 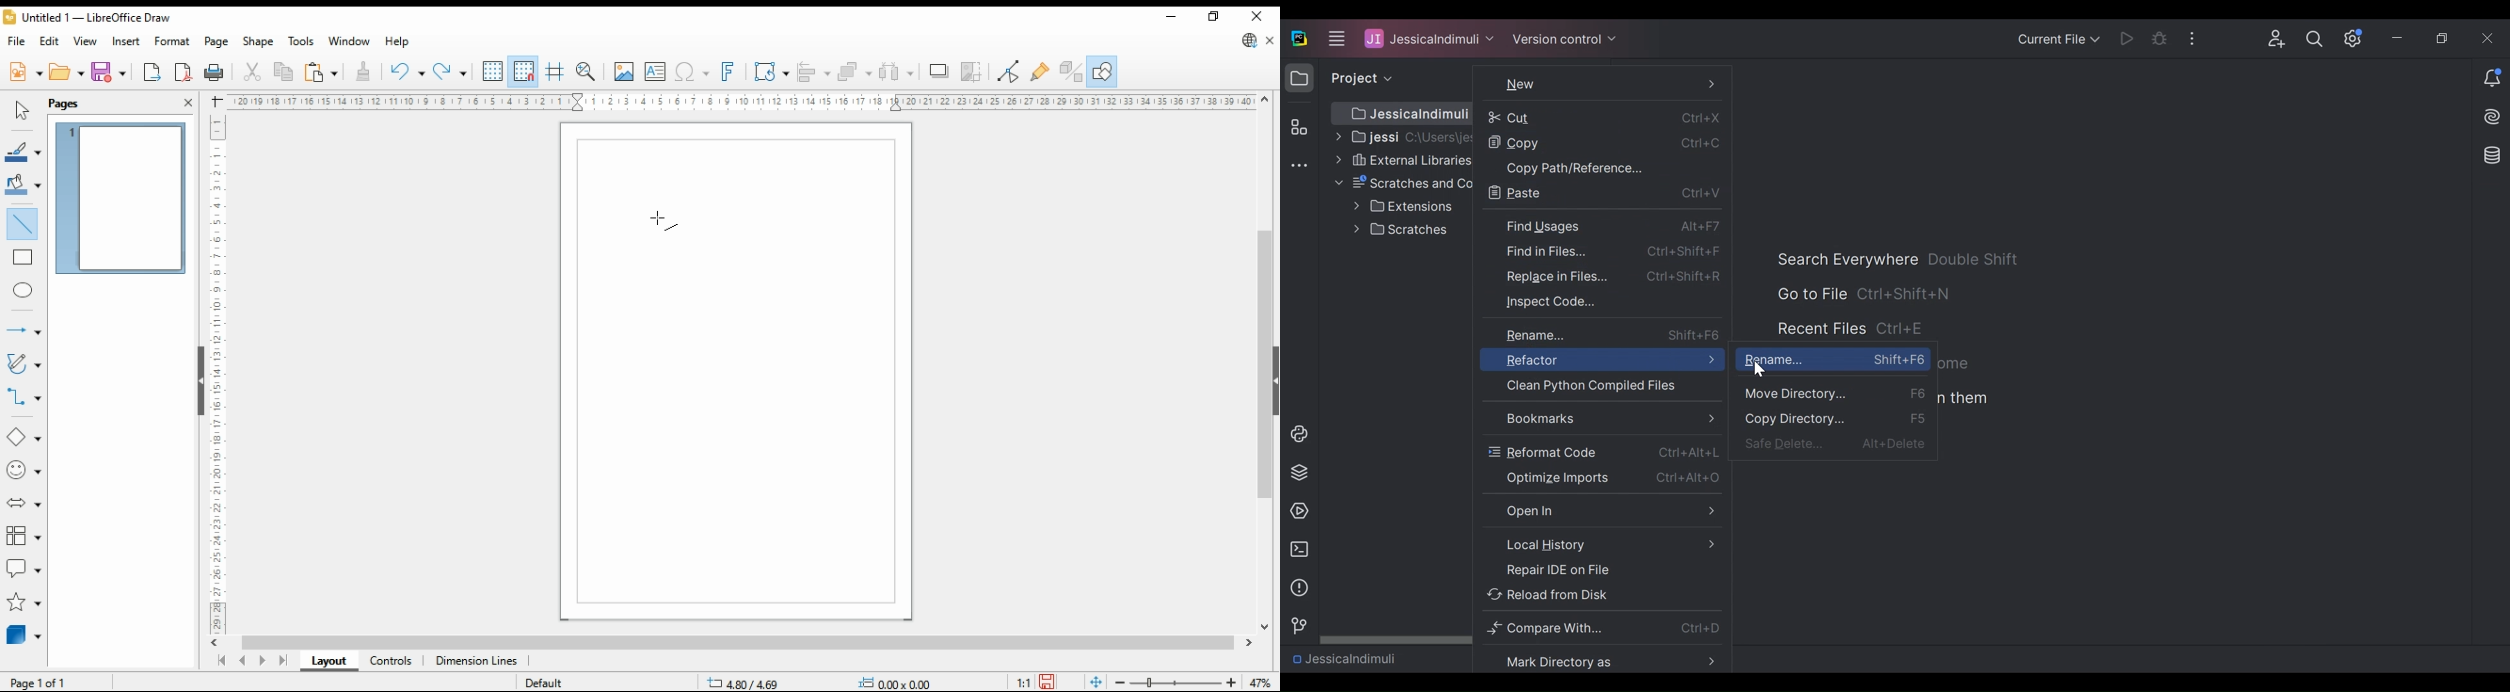 I want to click on cut, so click(x=250, y=72).